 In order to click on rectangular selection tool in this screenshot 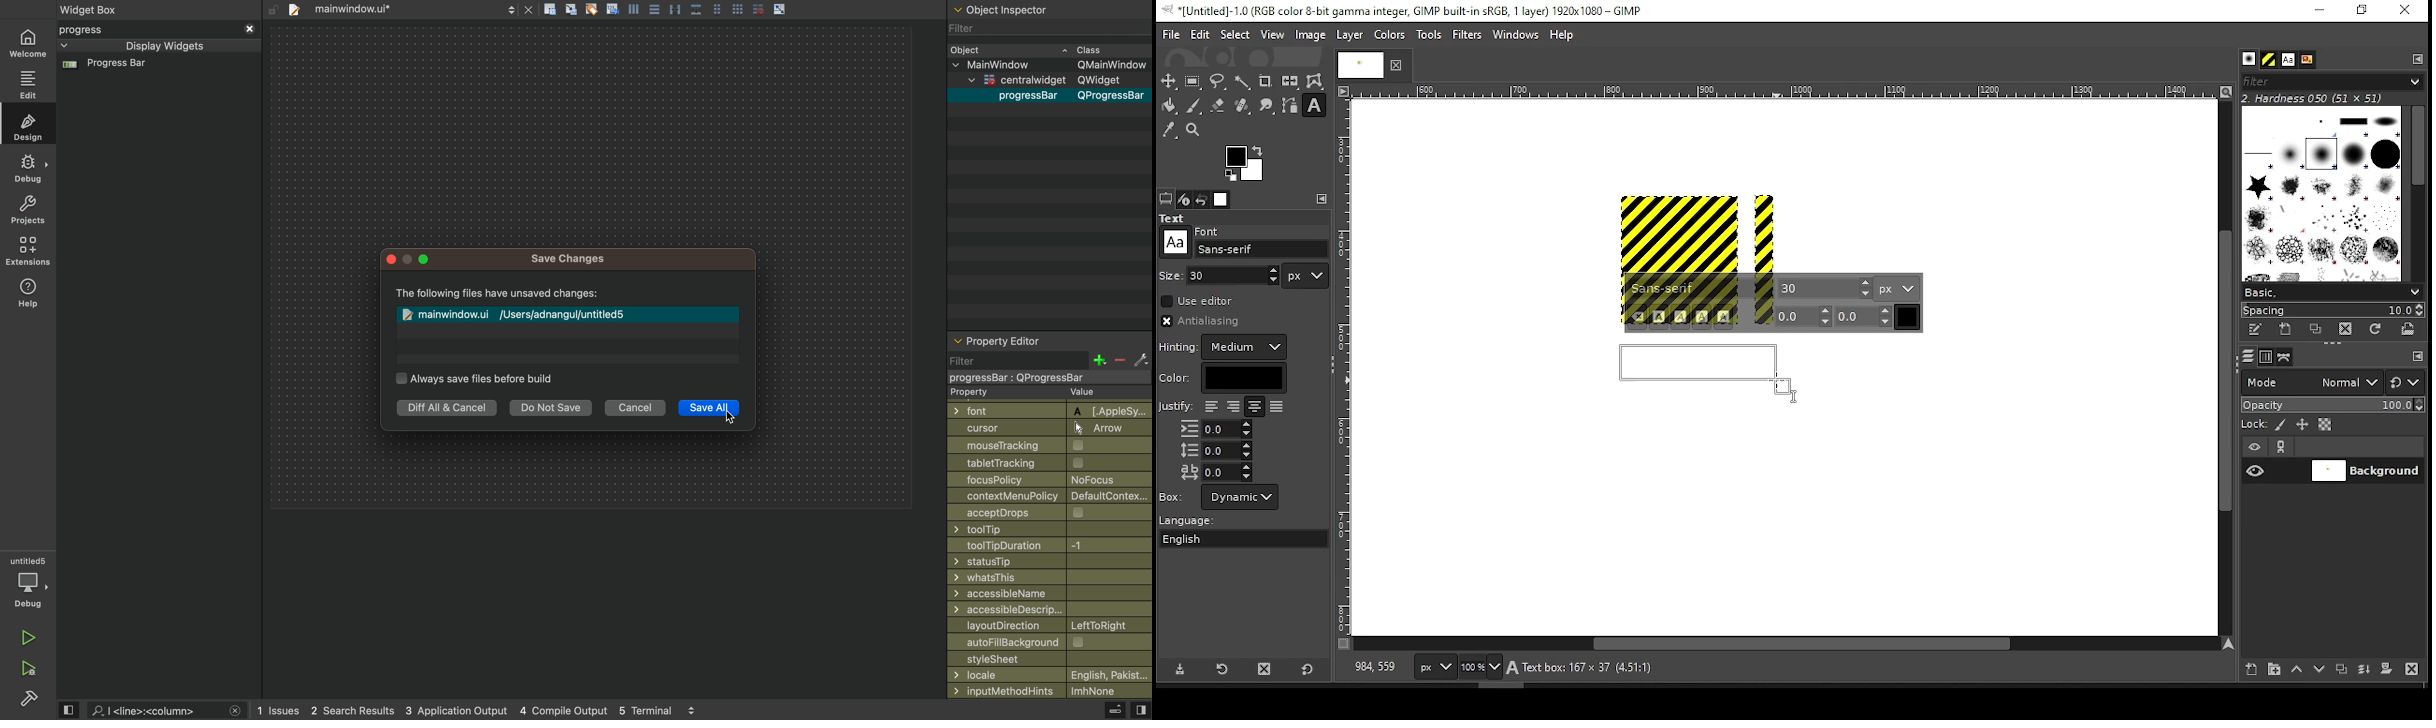, I will do `click(1195, 81)`.